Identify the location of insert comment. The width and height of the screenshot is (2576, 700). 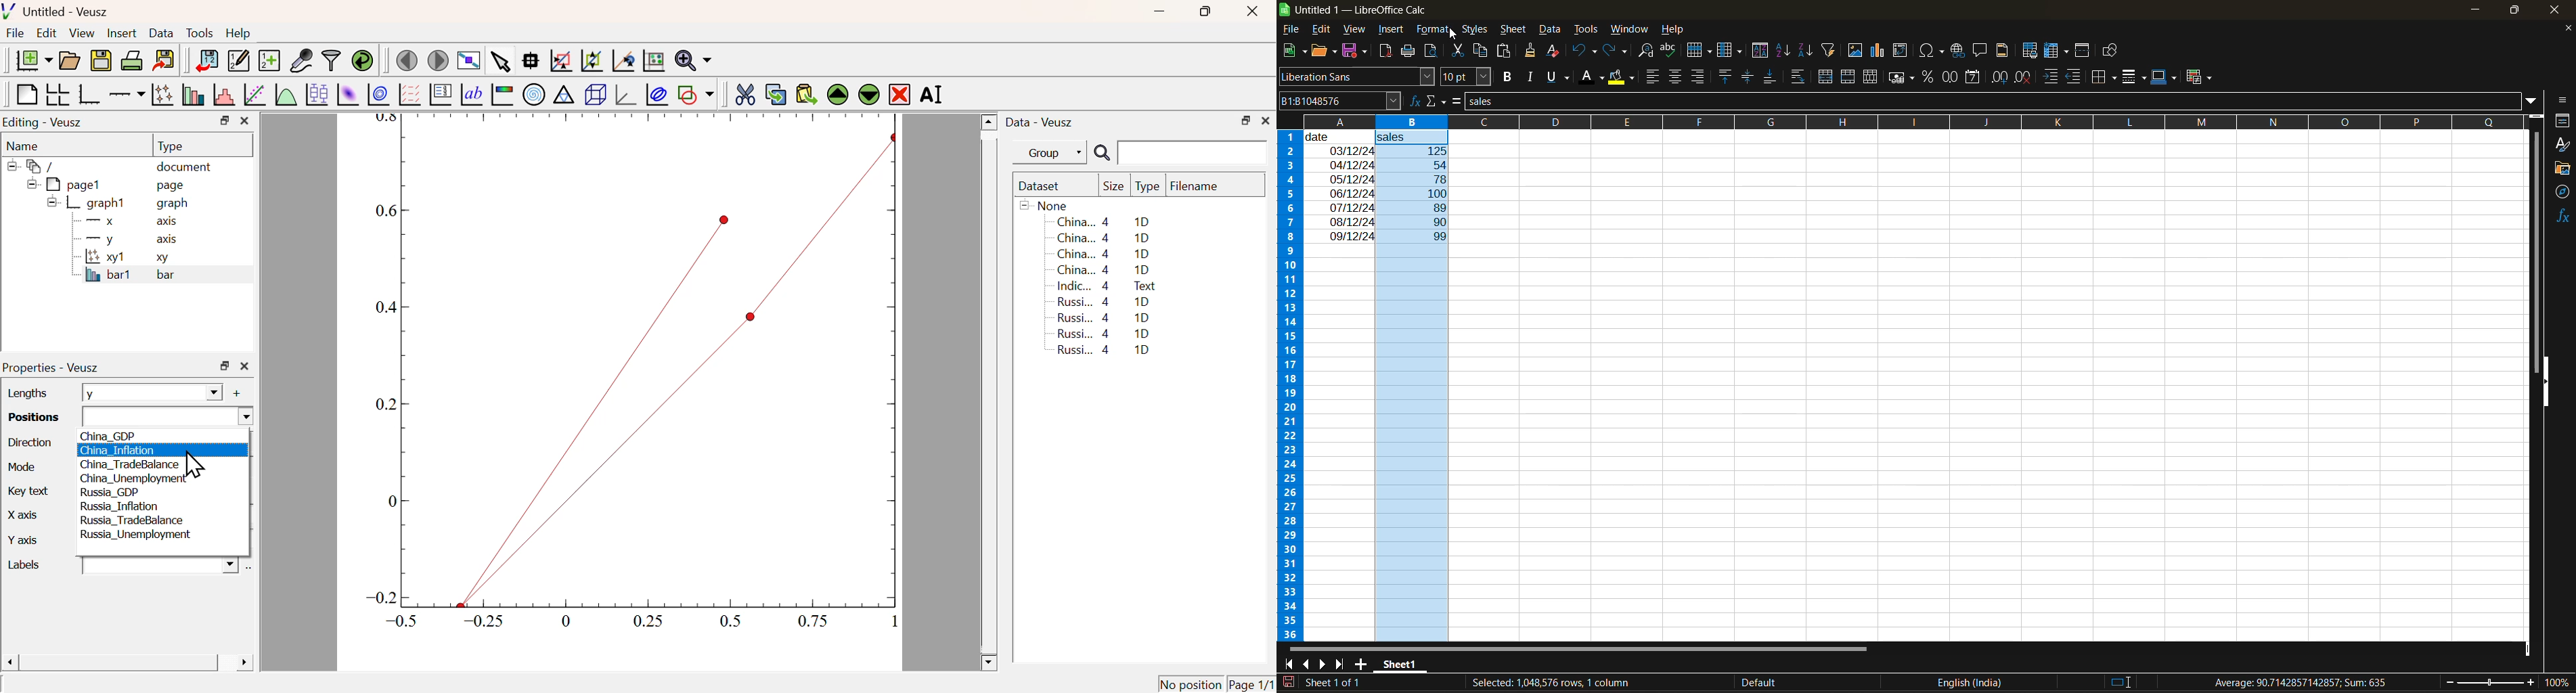
(1981, 51).